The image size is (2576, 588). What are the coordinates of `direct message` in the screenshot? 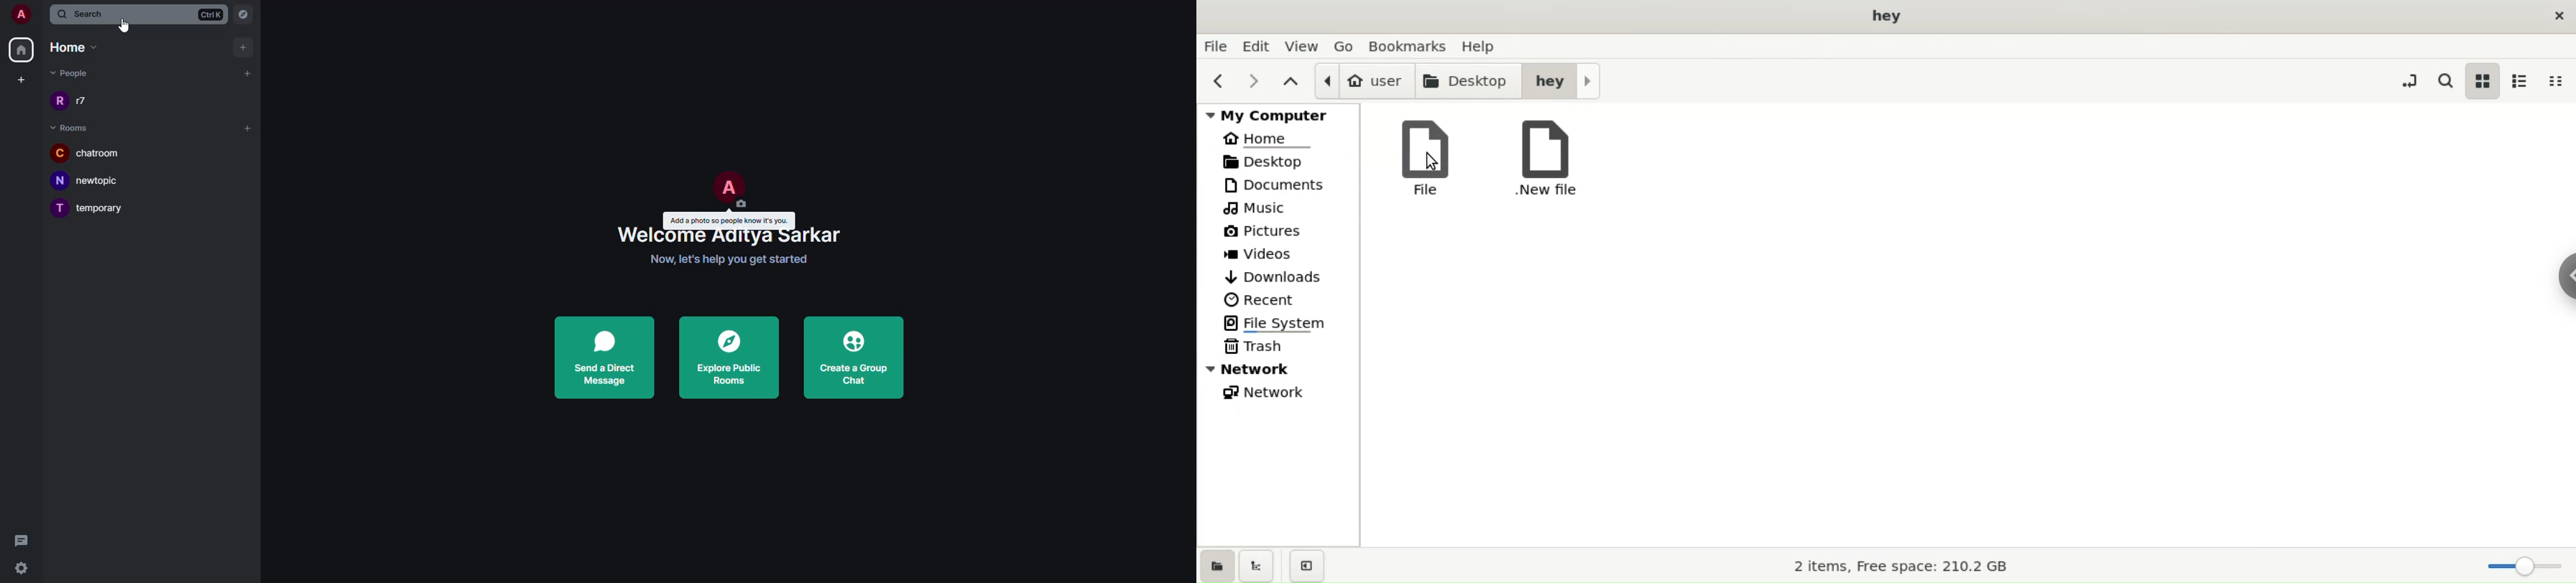 It's located at (607, 359).